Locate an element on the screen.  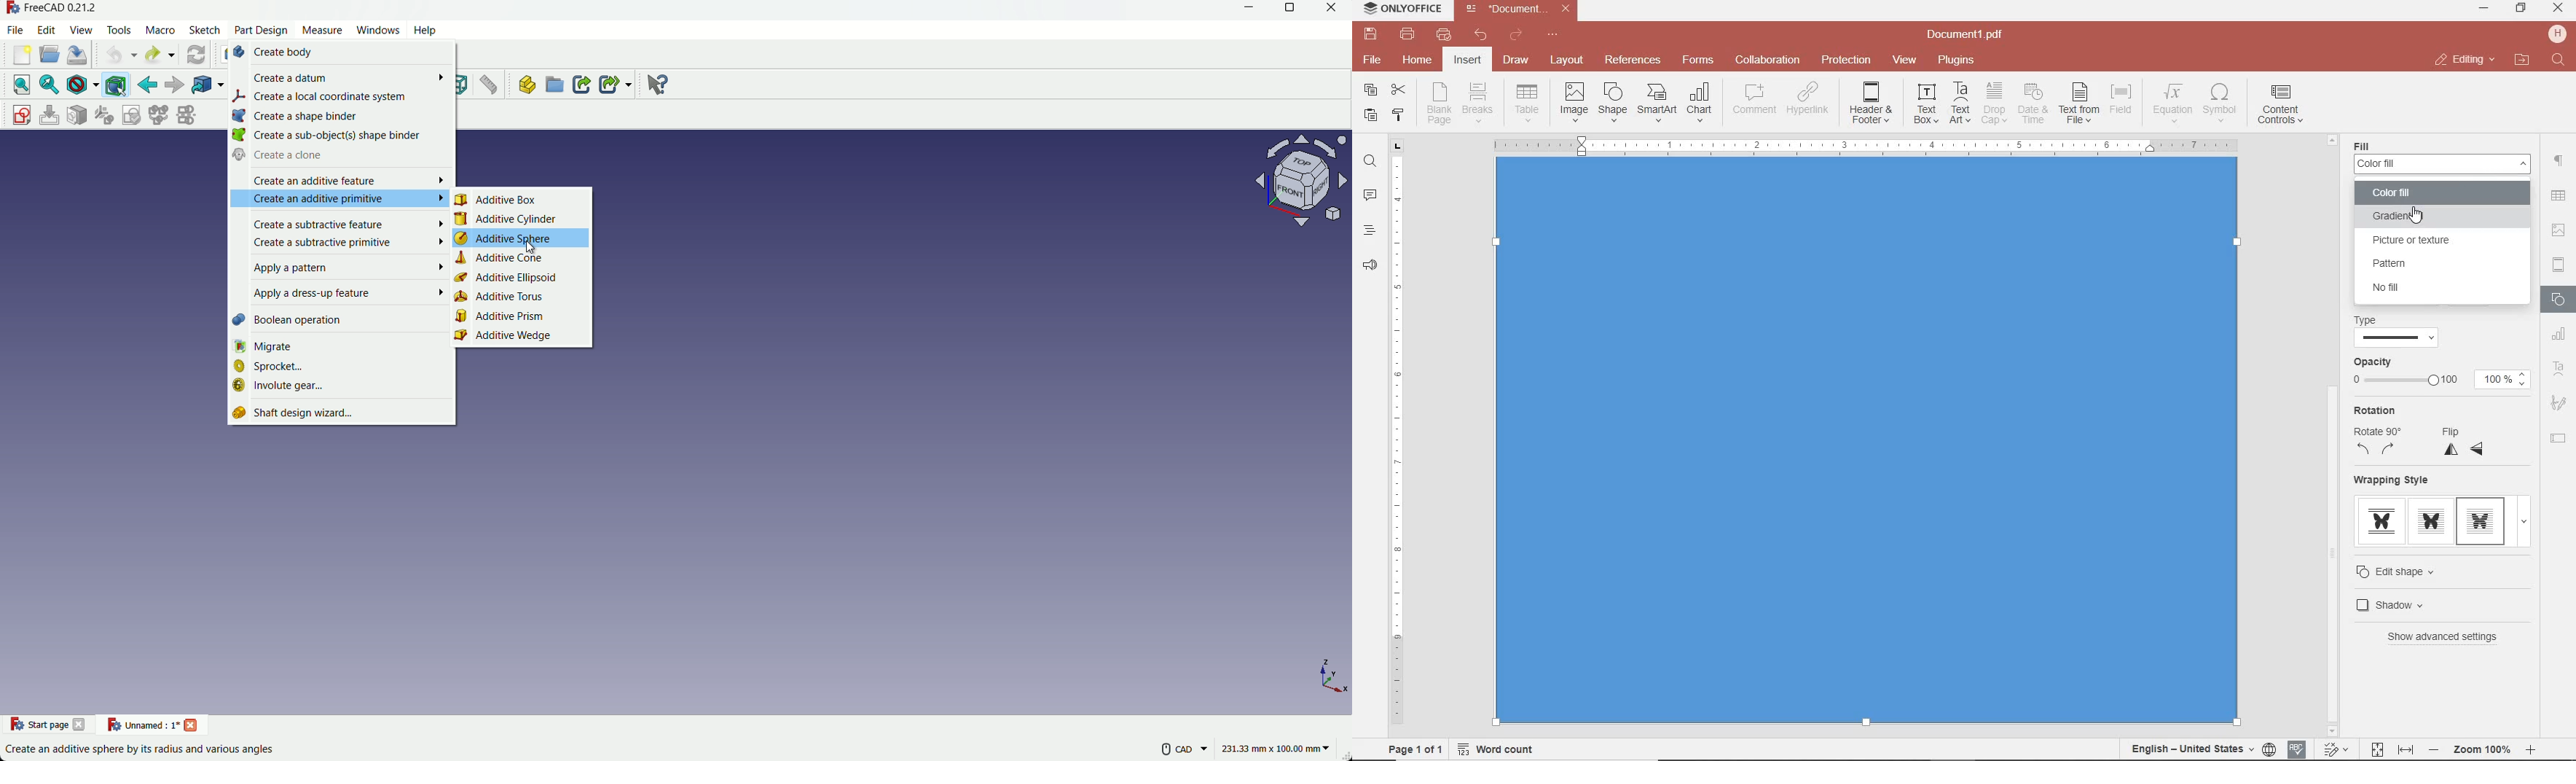
close project is located at coordinates (197, 726).